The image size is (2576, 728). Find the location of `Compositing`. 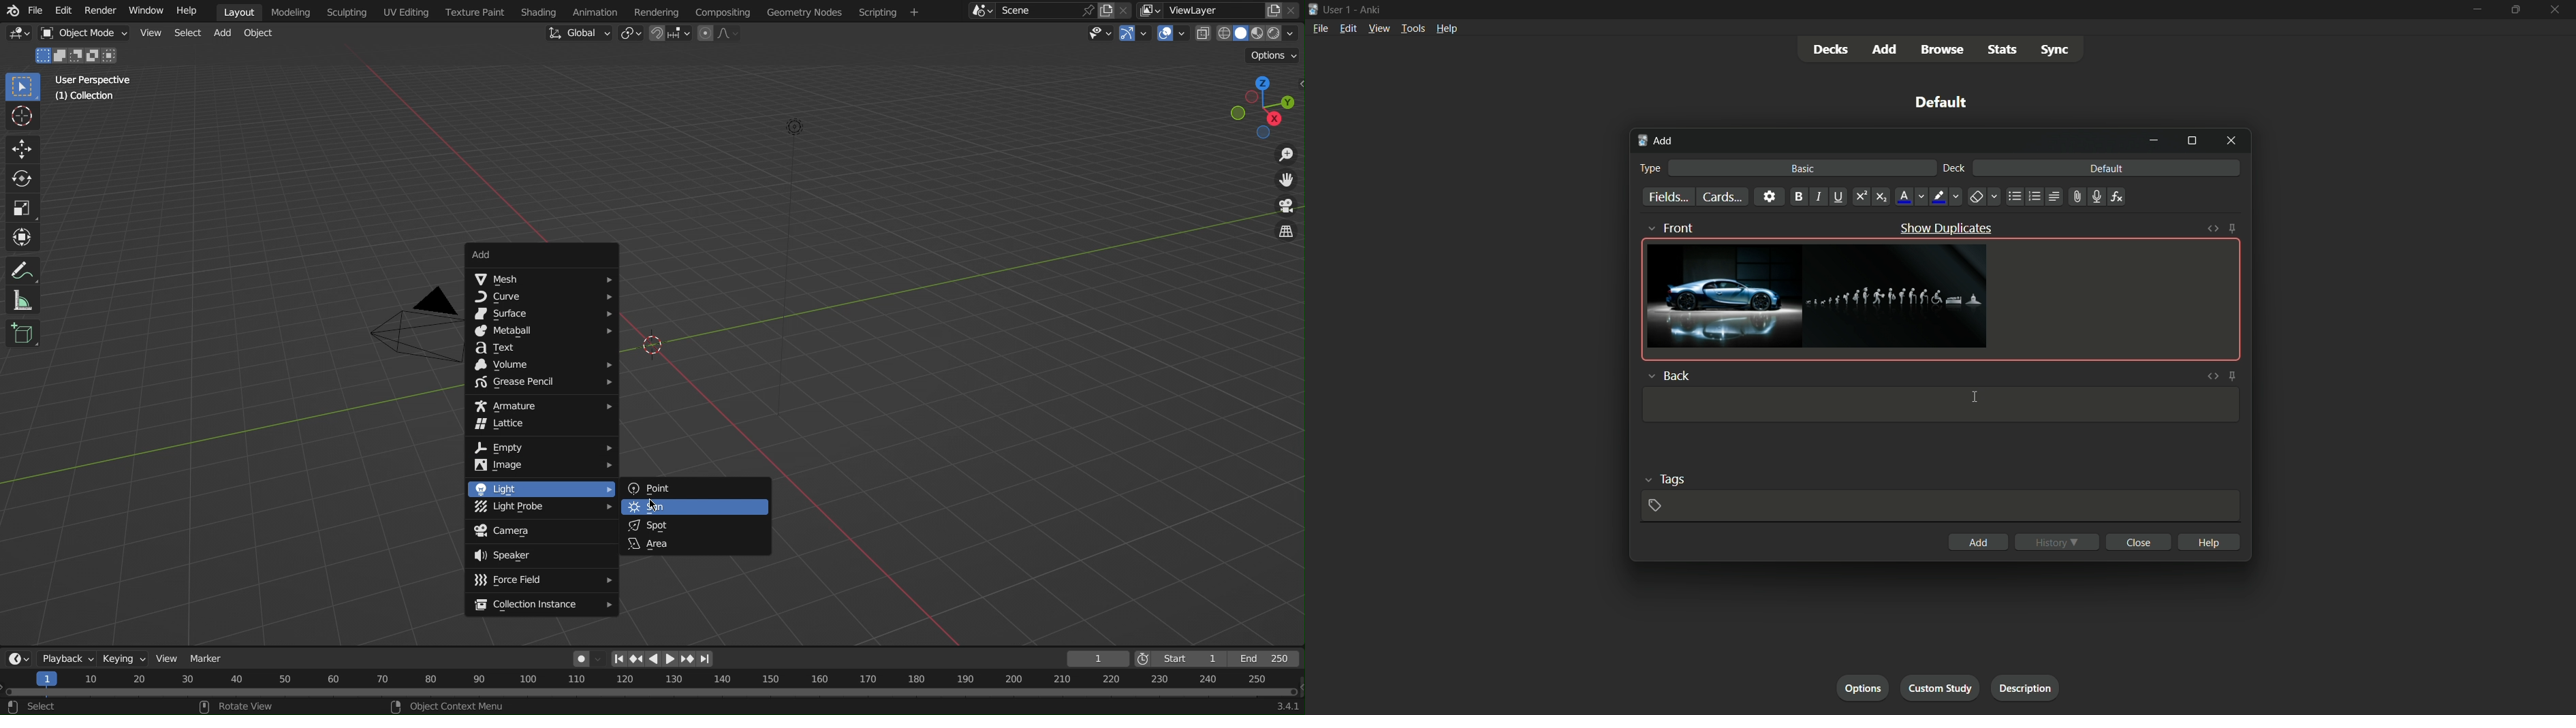

Compositing is located at coordinates (722, 11).